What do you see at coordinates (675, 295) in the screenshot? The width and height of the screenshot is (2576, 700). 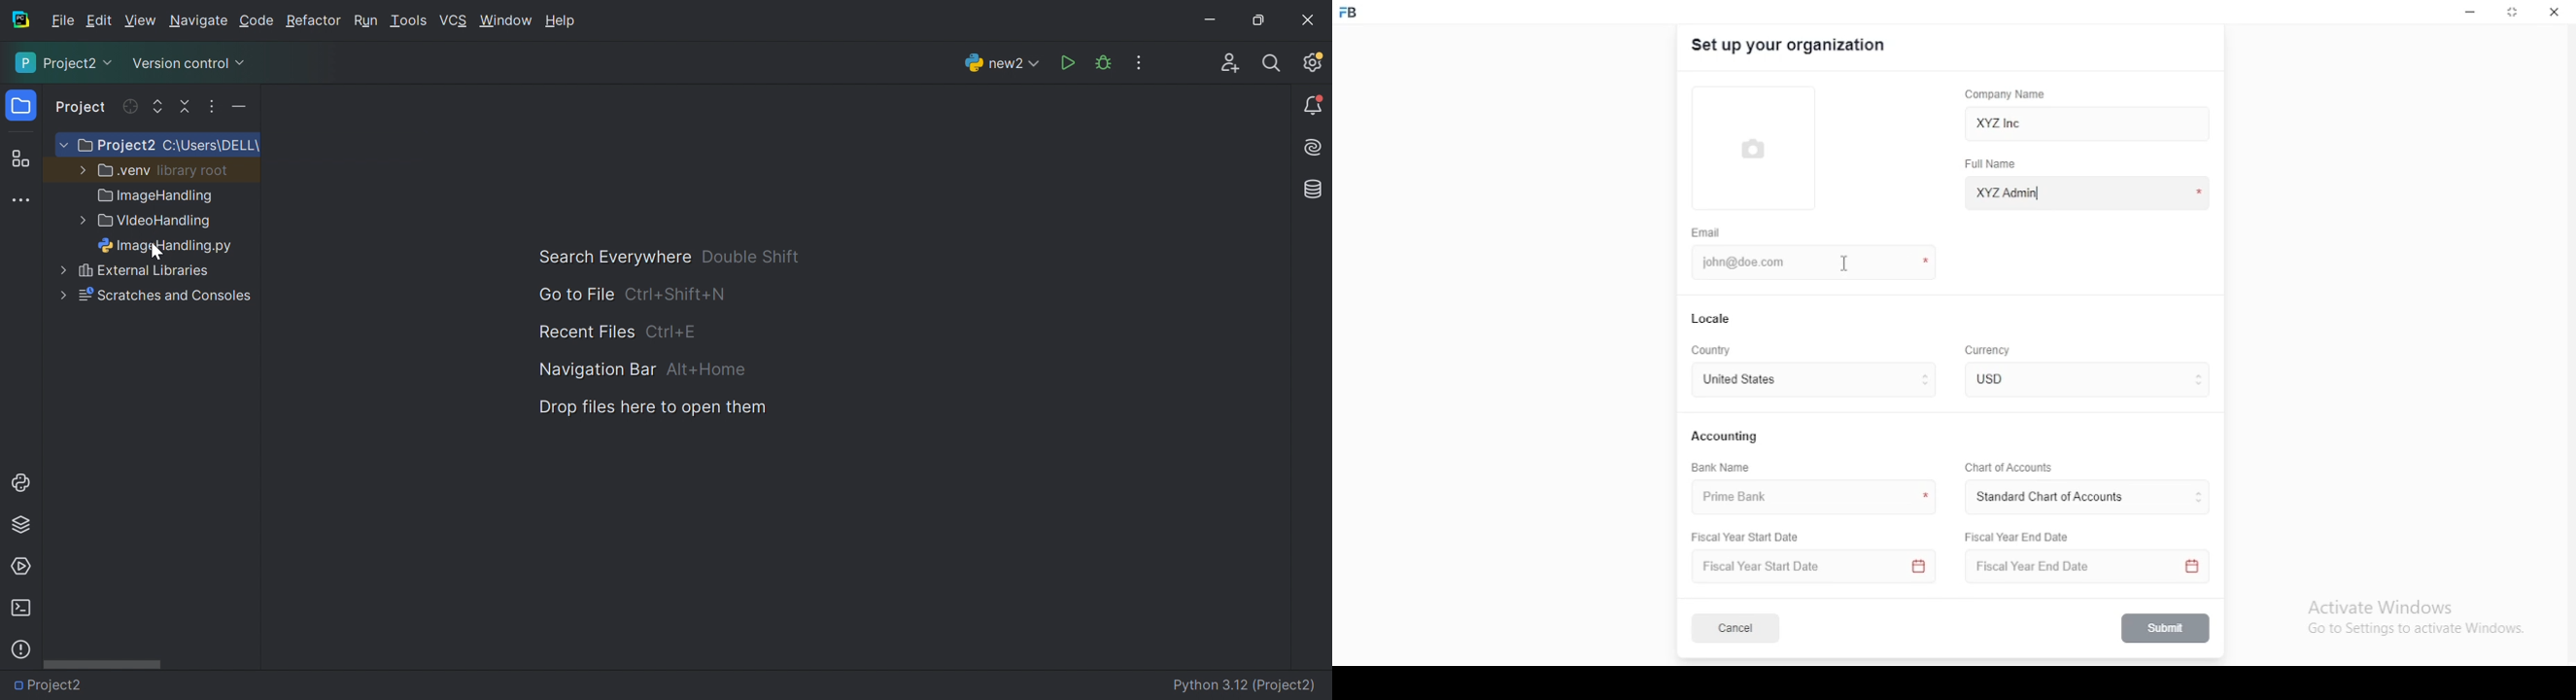 I see `Ctrl+Shuft+N` at bounding box center [675, 295].